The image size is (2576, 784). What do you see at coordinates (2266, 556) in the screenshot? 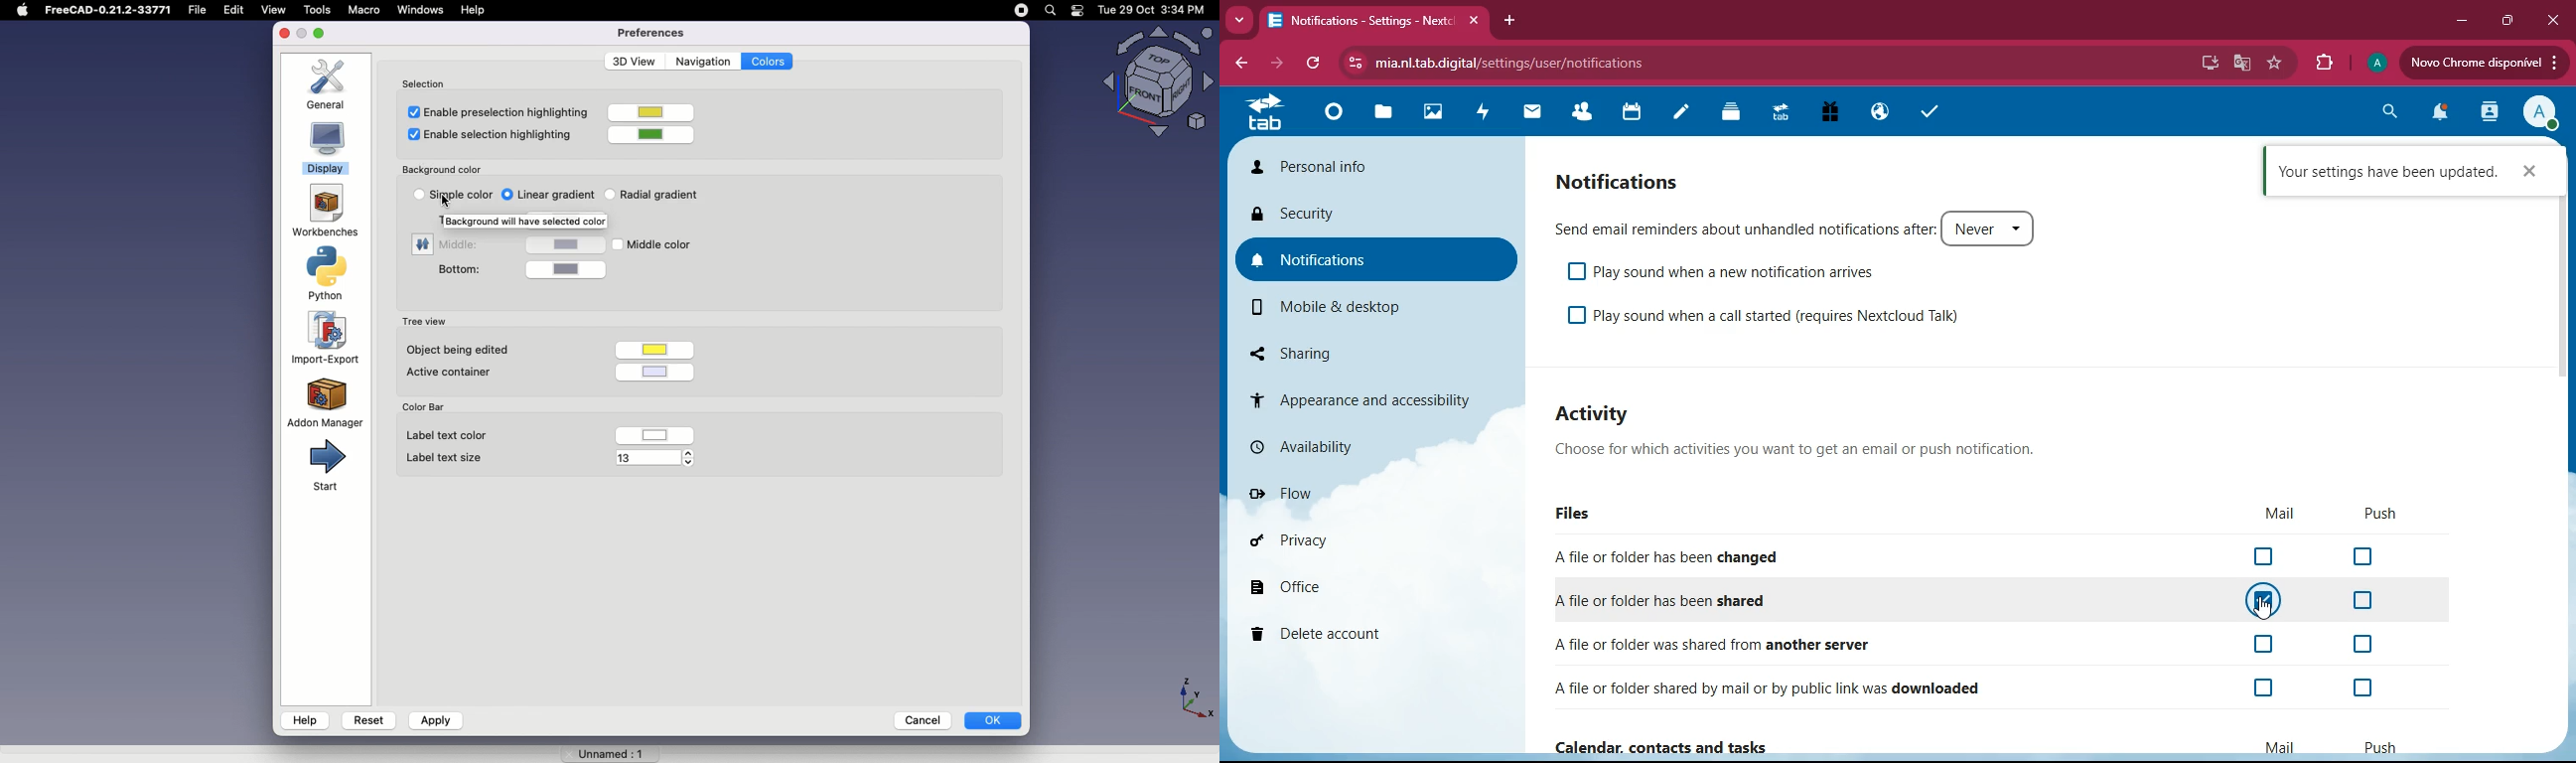
I see `off` at bounding box center [2266, 556].